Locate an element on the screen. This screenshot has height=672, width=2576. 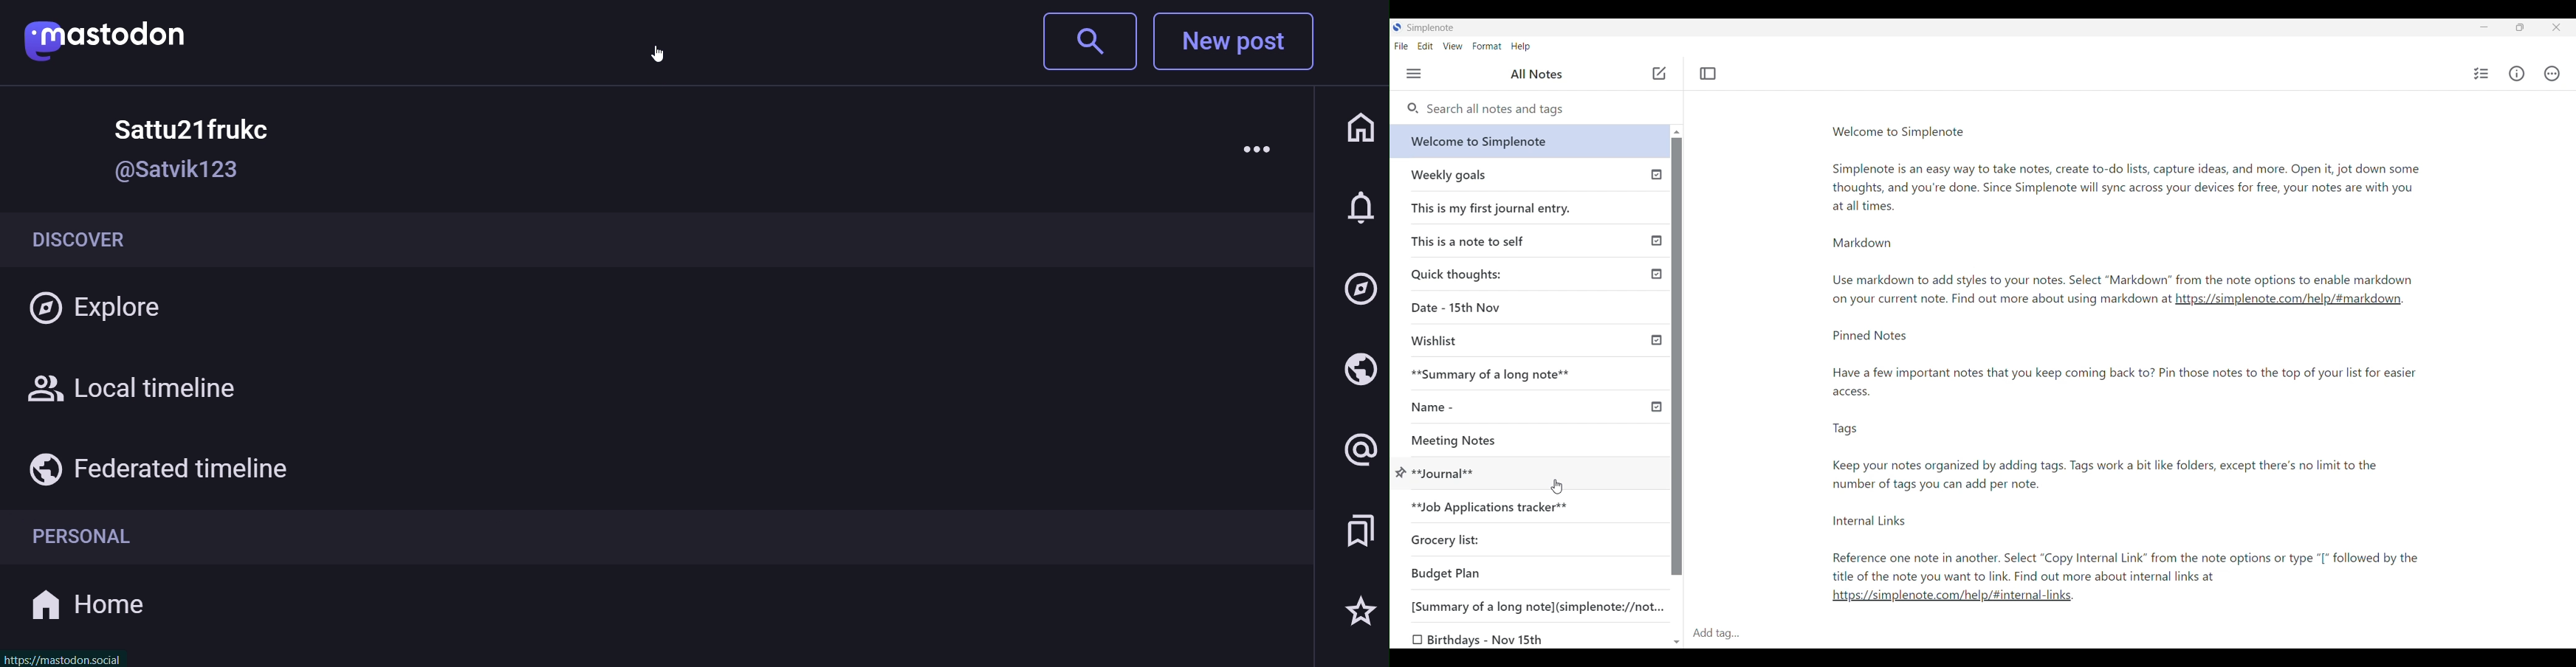
search is located at coordinates (1086, 41).